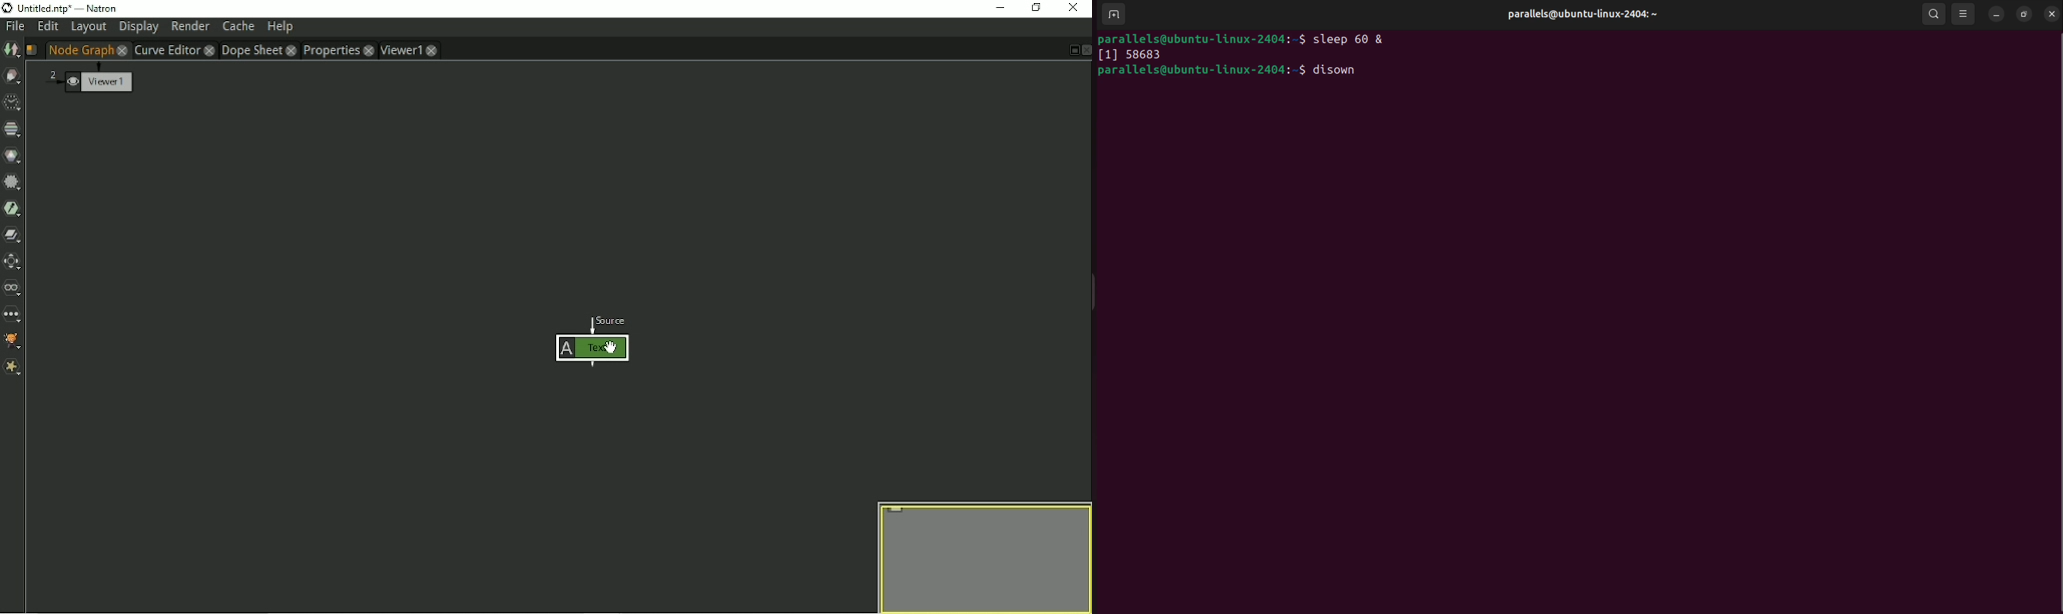 The width and height of the screenshot is (2072, 616). I want to click on parallels@ubuntu-linux-2404: ~, so click(1580, 15).